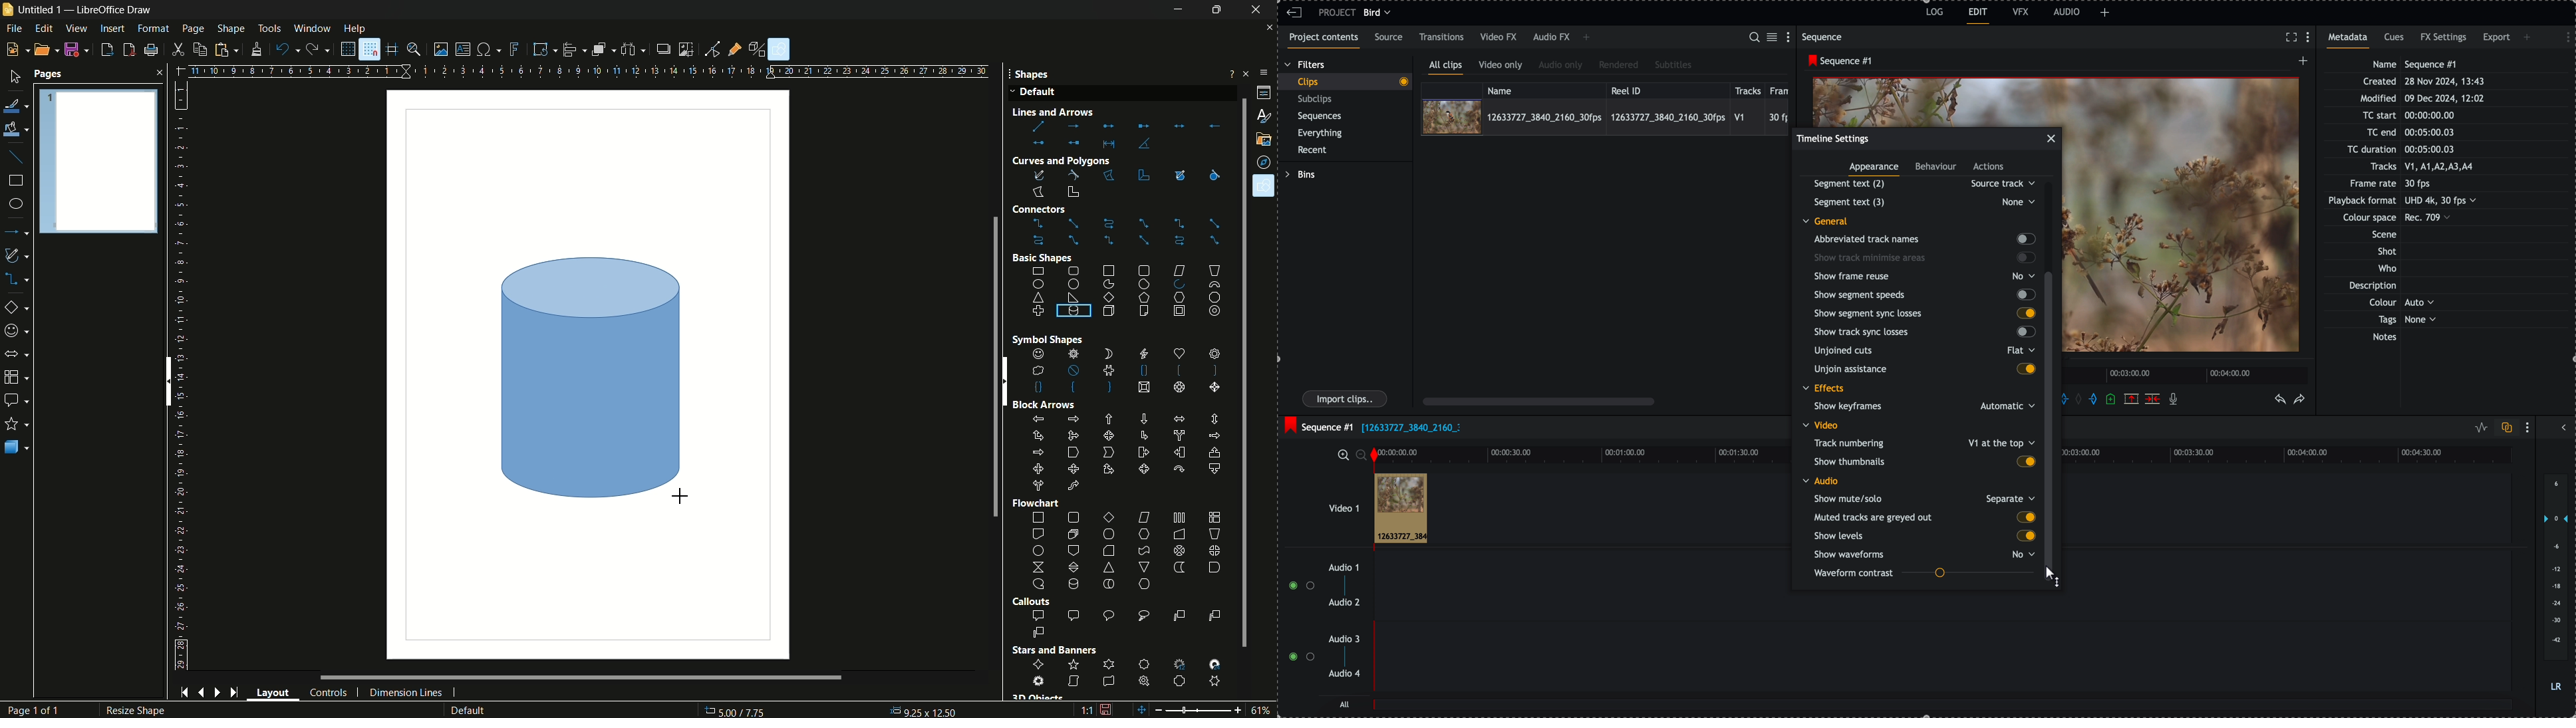  What do you see at coordinates (2496, 39) in the screenshot?
I see `export` at bounding box center [2496, 39].